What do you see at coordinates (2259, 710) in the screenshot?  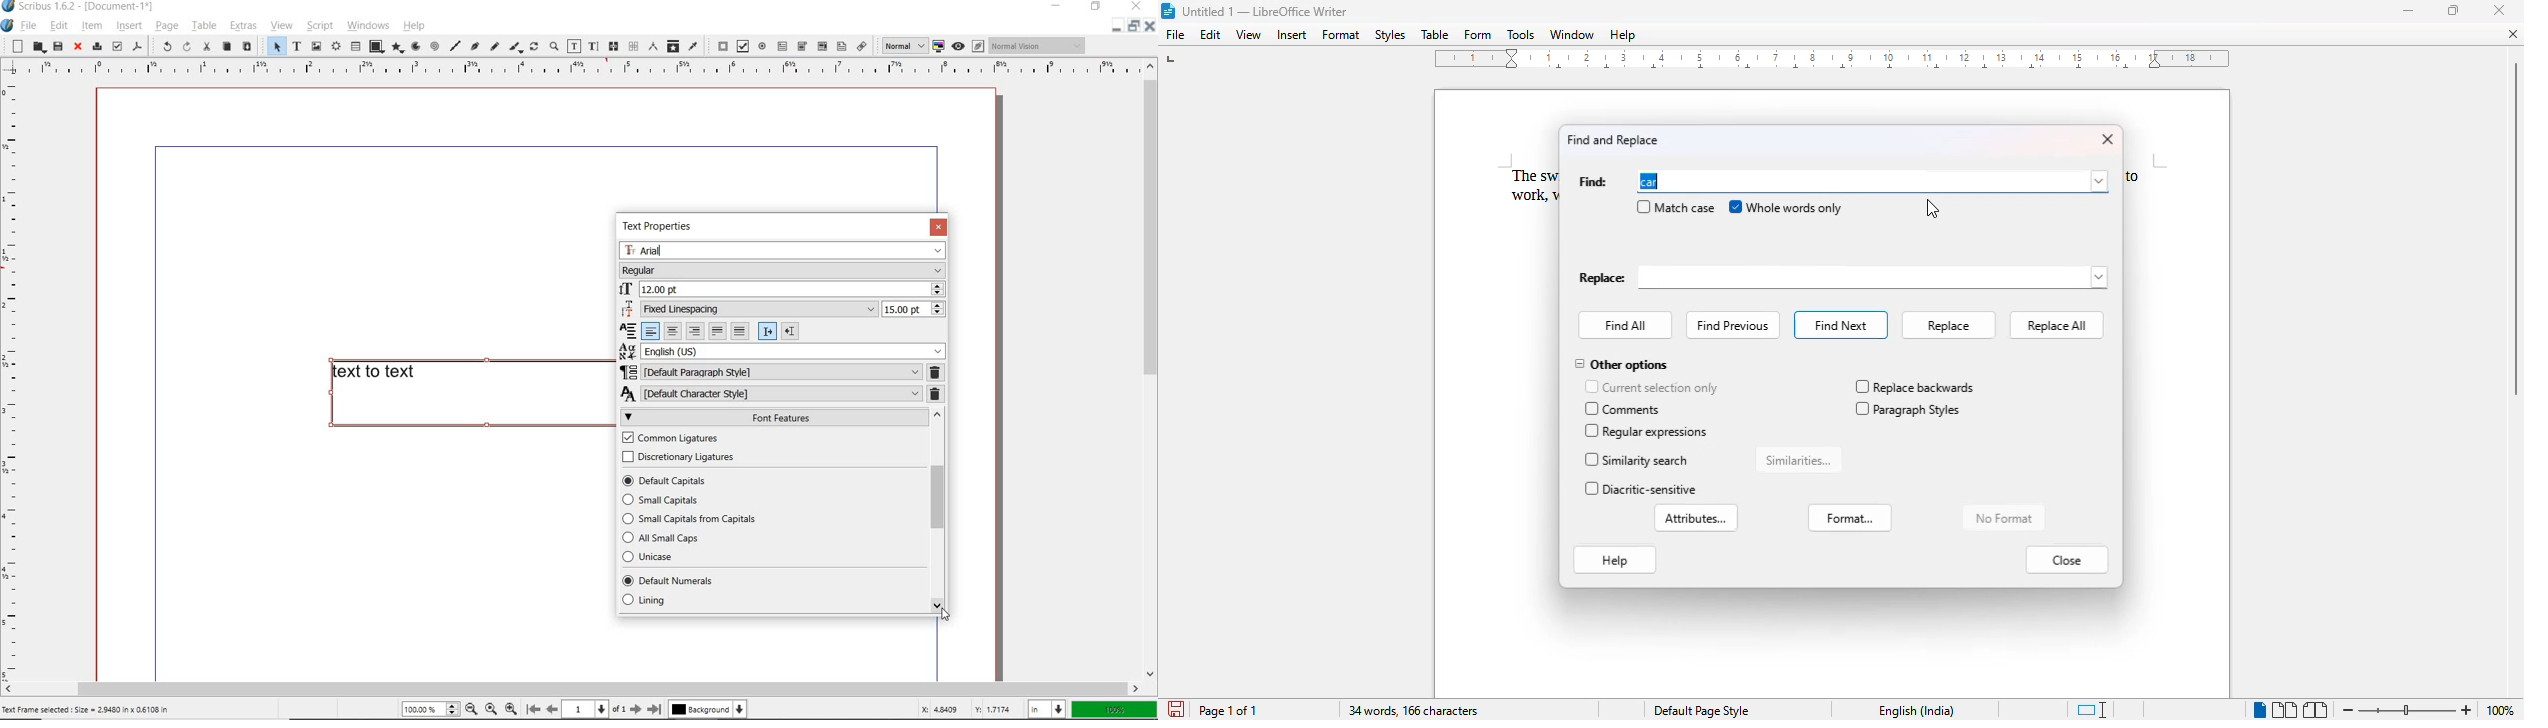 I see `single-page view` at bounding box center [2259, 710].